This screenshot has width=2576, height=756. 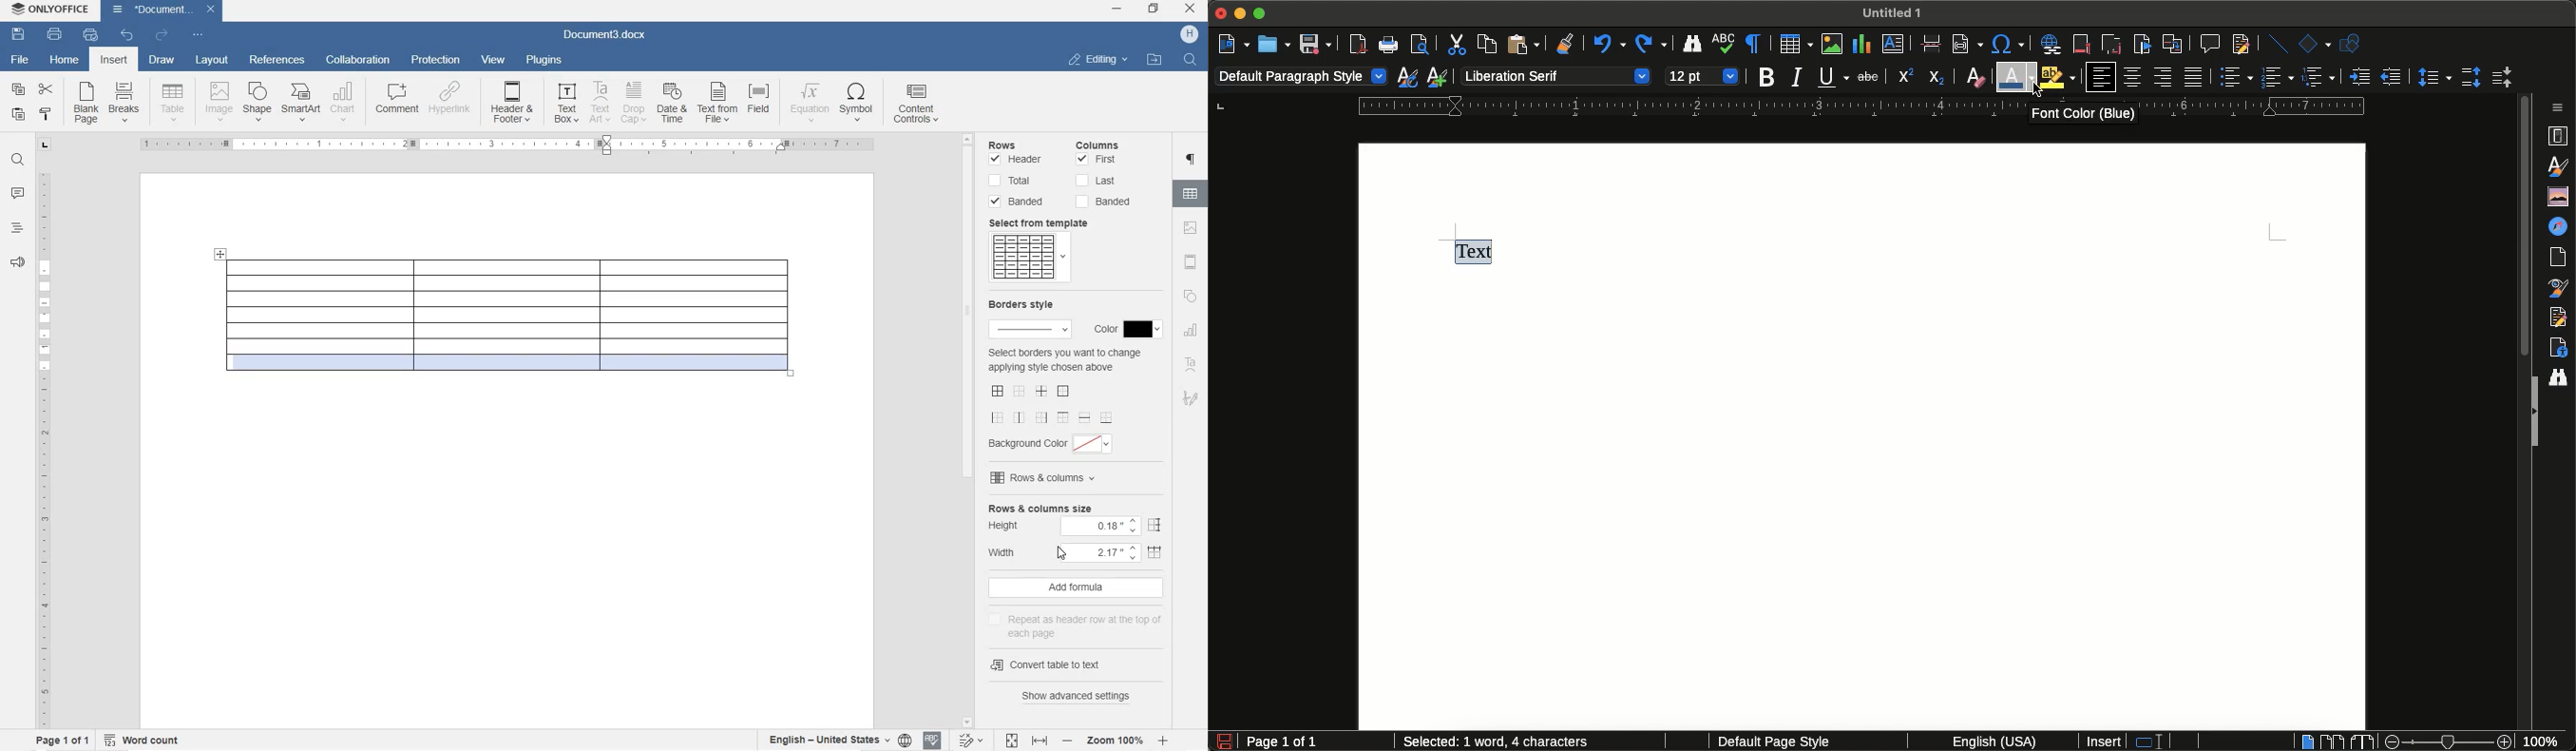 I want to click on Insert footnote, so click(x=2082, y=46).